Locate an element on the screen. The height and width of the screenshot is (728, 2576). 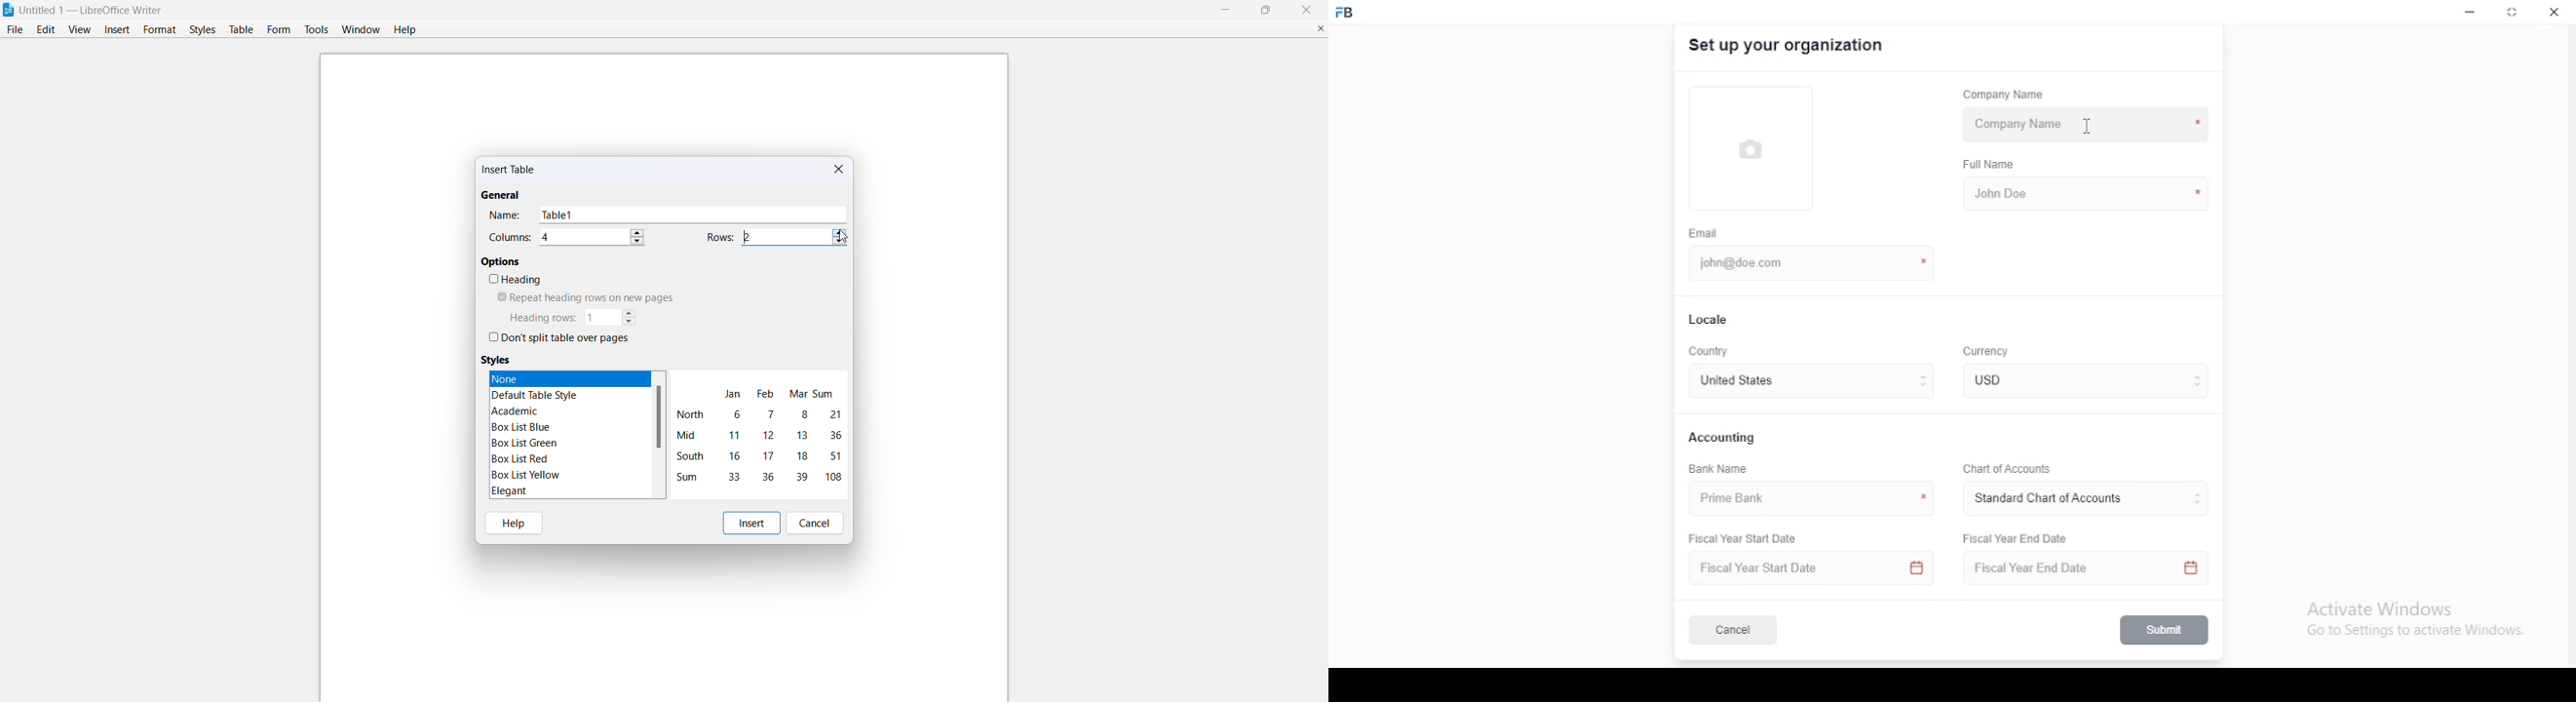
L ‘Standard Chart of Accounts is located at coordinates (2047, 499).